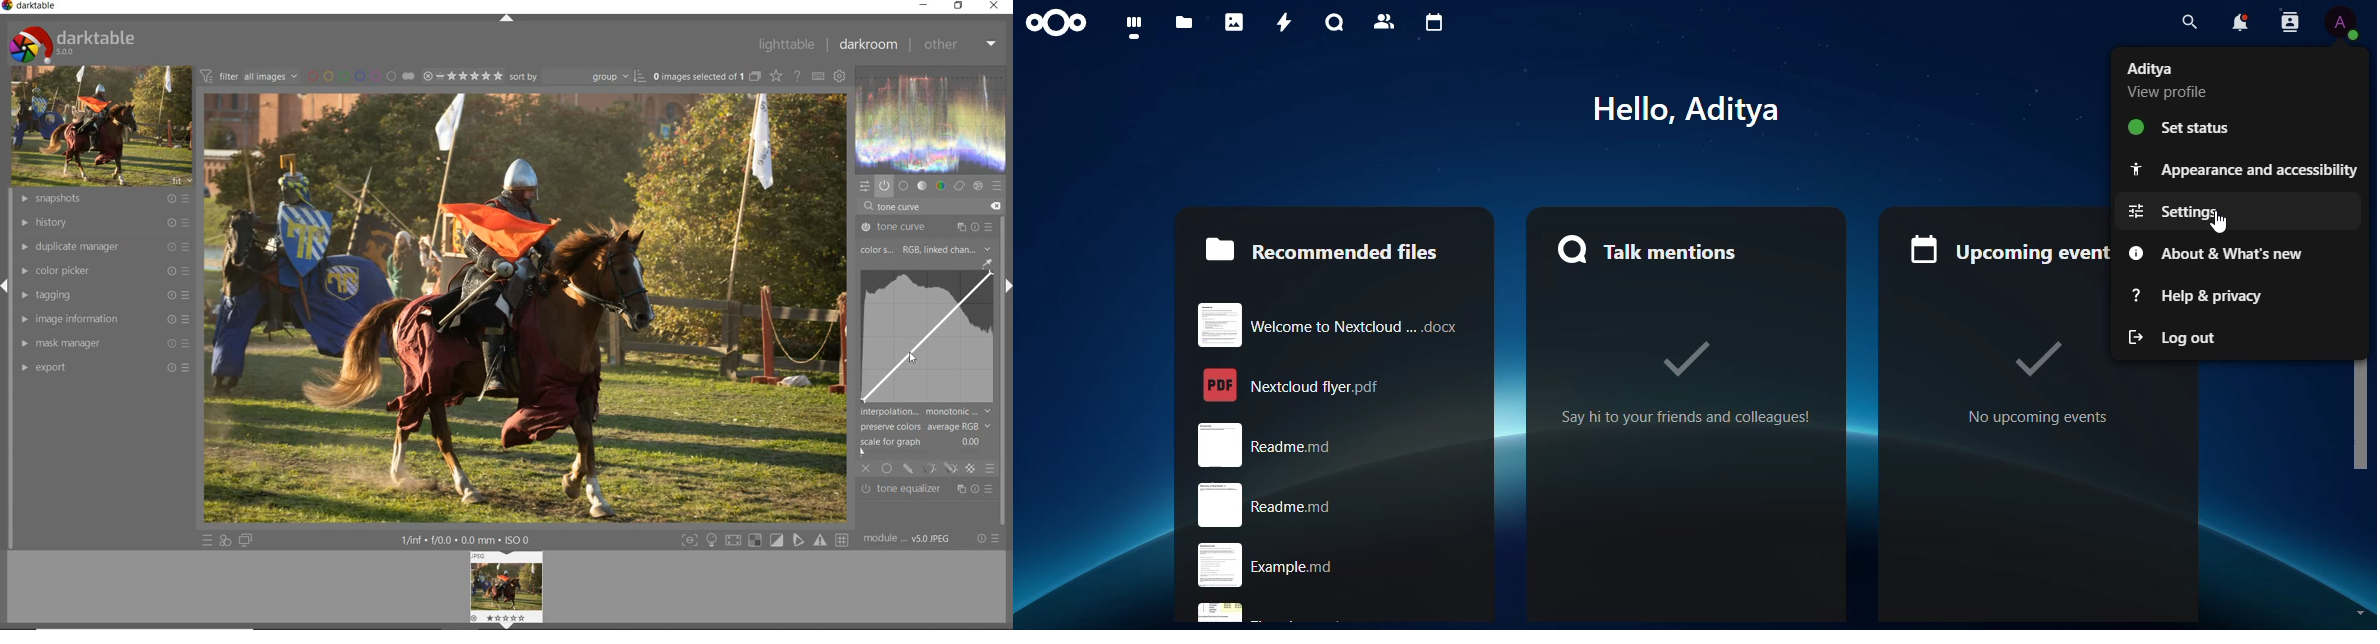 The height and width of the screenshot is (644, 2380). I want to click on preserve colors, so click(926, 427).